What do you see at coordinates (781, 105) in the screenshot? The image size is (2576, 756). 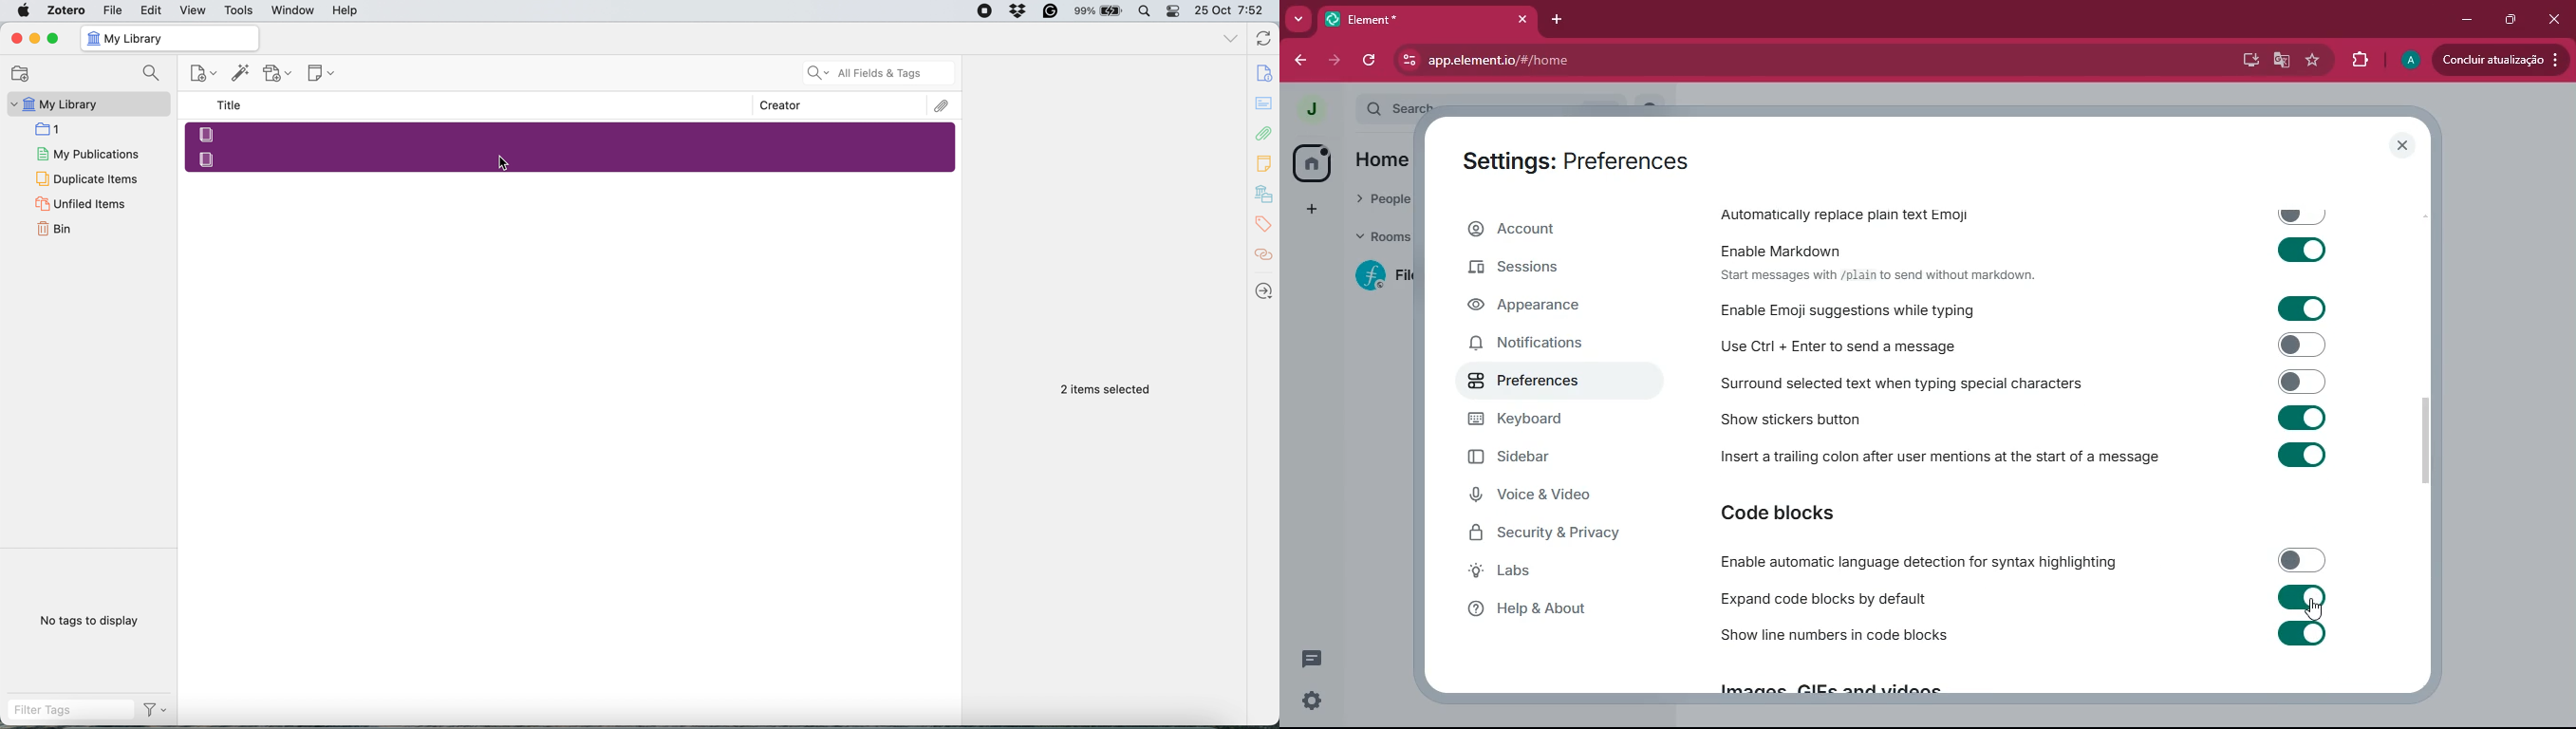 I see `Creator` at bounding box center [781, 105].